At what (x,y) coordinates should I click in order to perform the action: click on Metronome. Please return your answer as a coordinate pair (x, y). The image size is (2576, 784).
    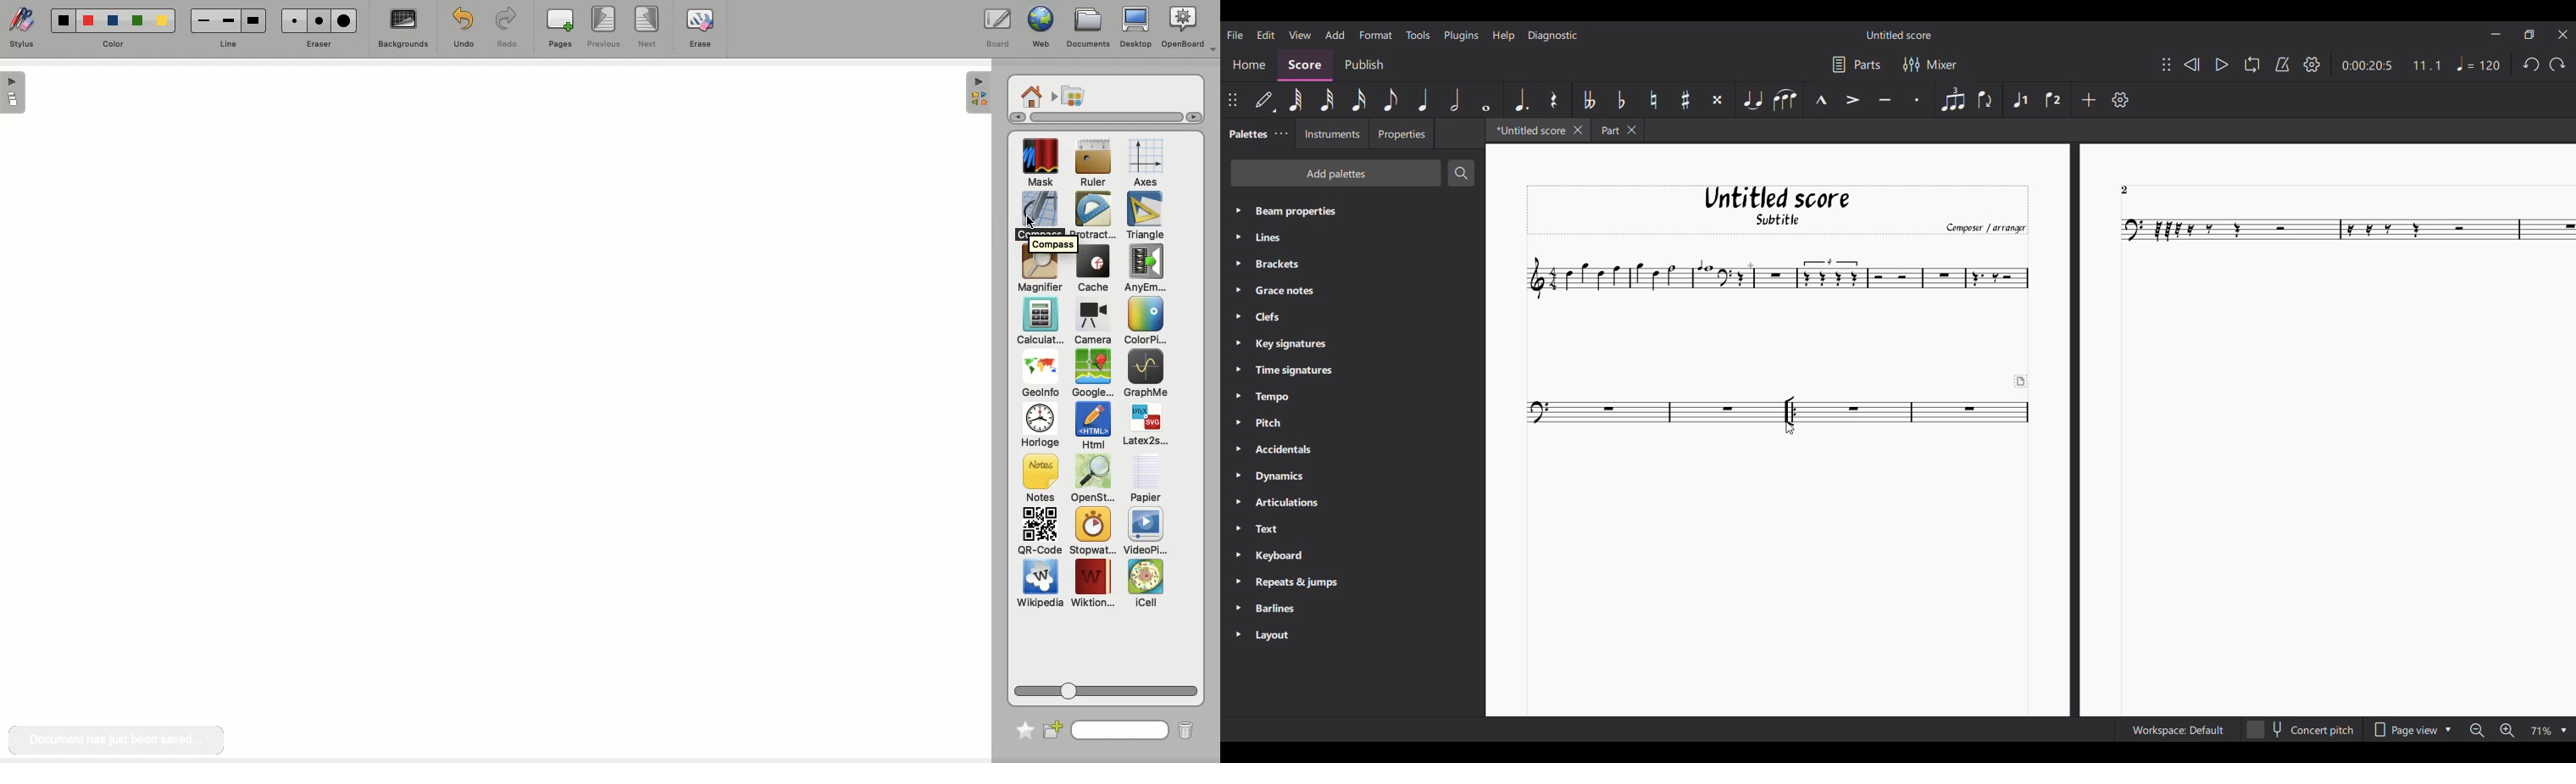
    Looking at the image, I should click on (2283, 64).